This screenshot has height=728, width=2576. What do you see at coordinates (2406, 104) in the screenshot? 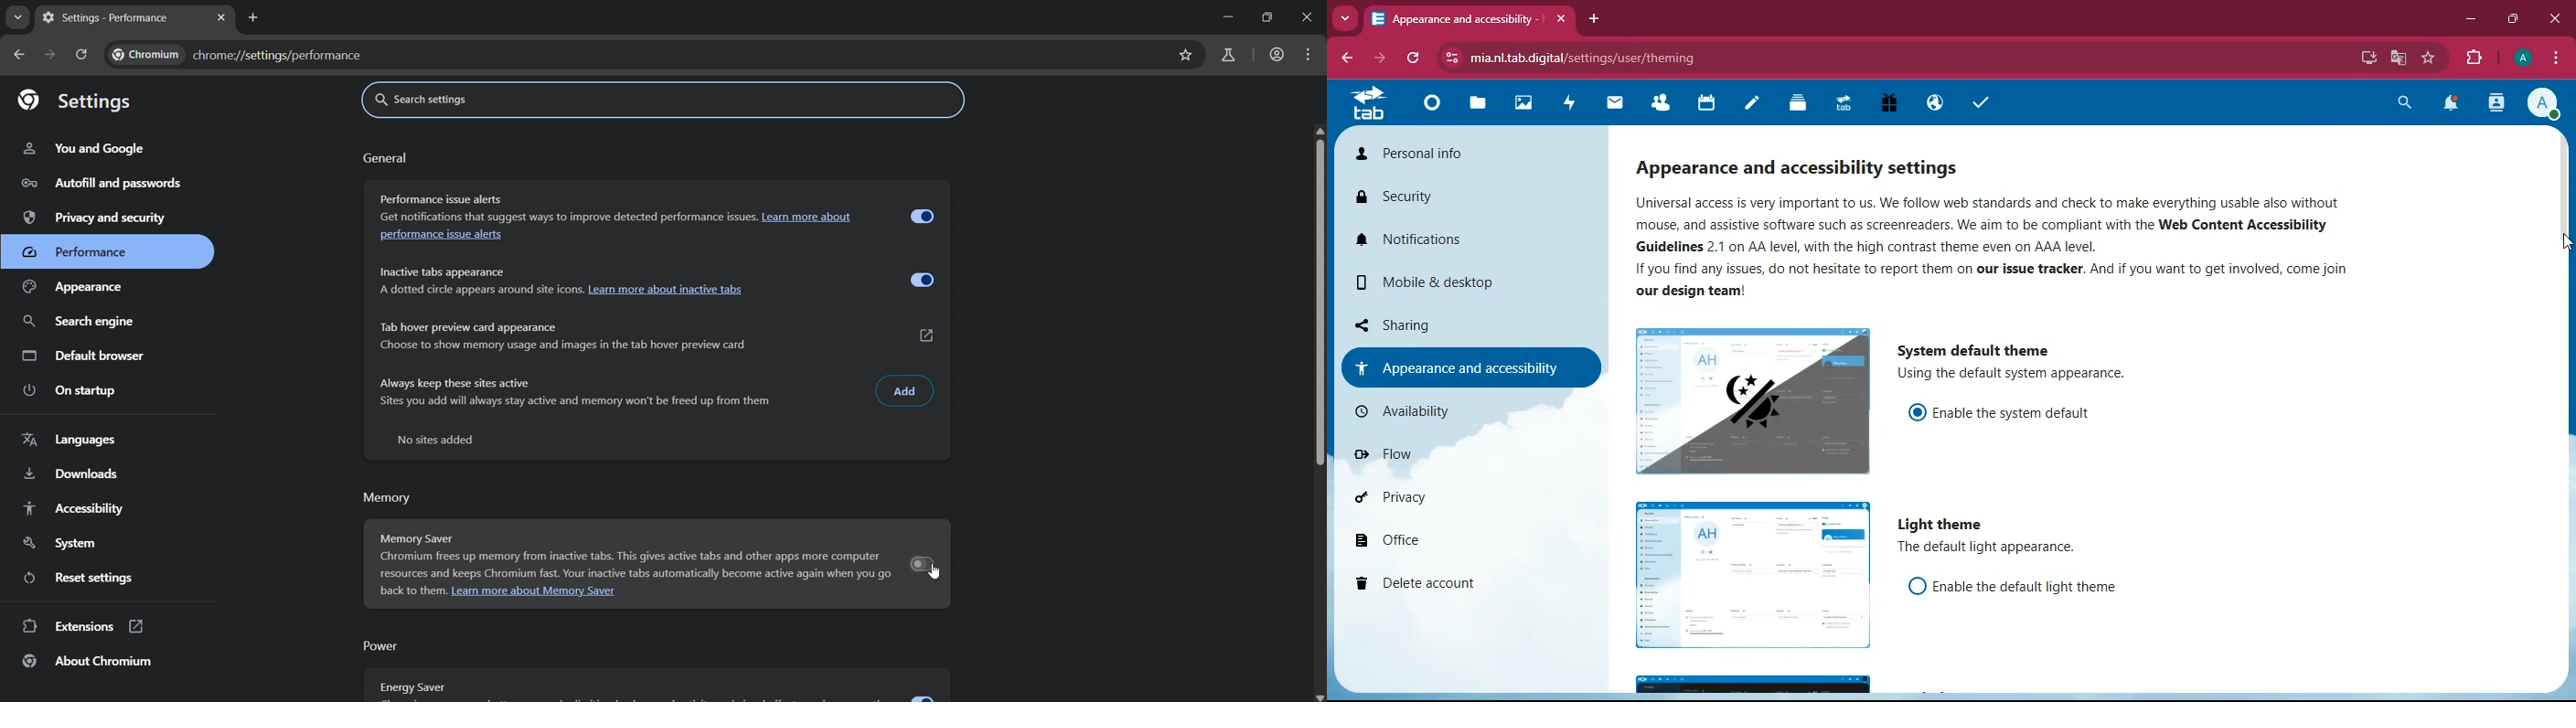
I see `search` at bounding box center [2406, 104].